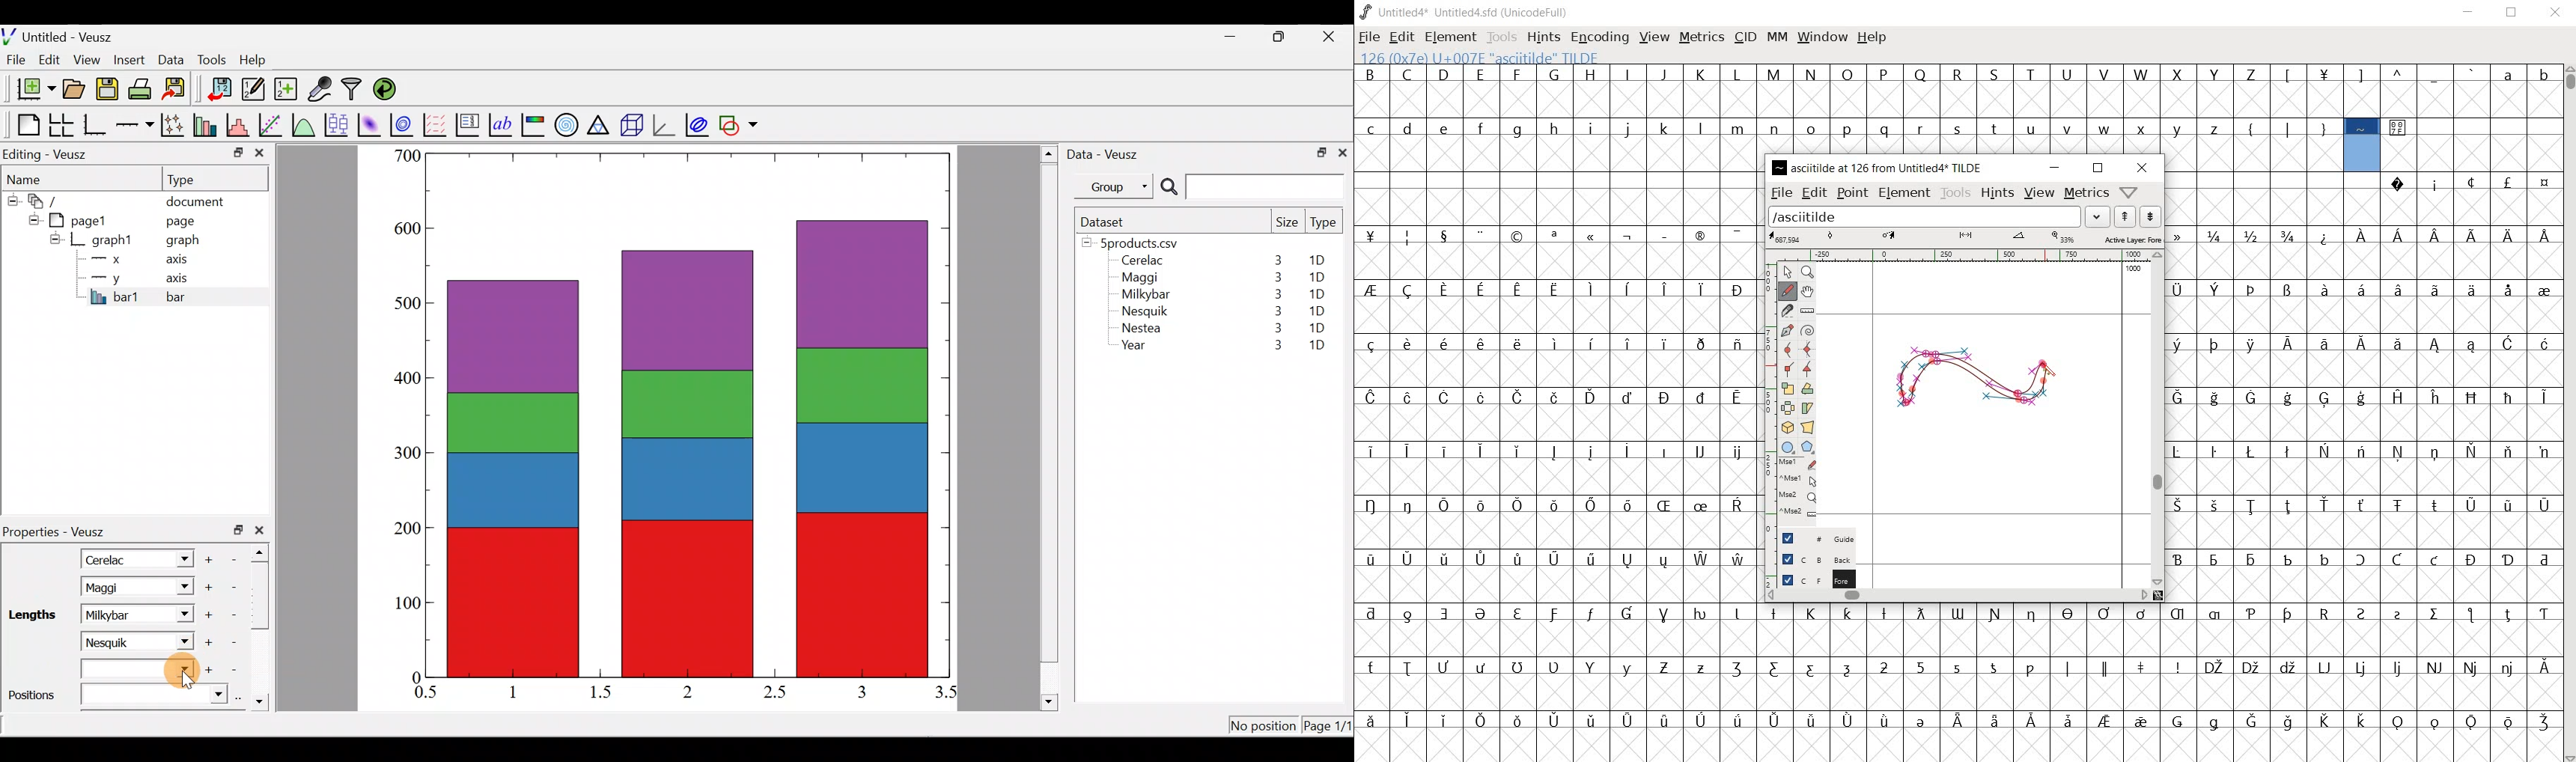 The width and height of the screenshot is (2576, 784). Describe the element at coordinates (1982, 383) in the screenshot. I see `tilde ascent design` at that location.